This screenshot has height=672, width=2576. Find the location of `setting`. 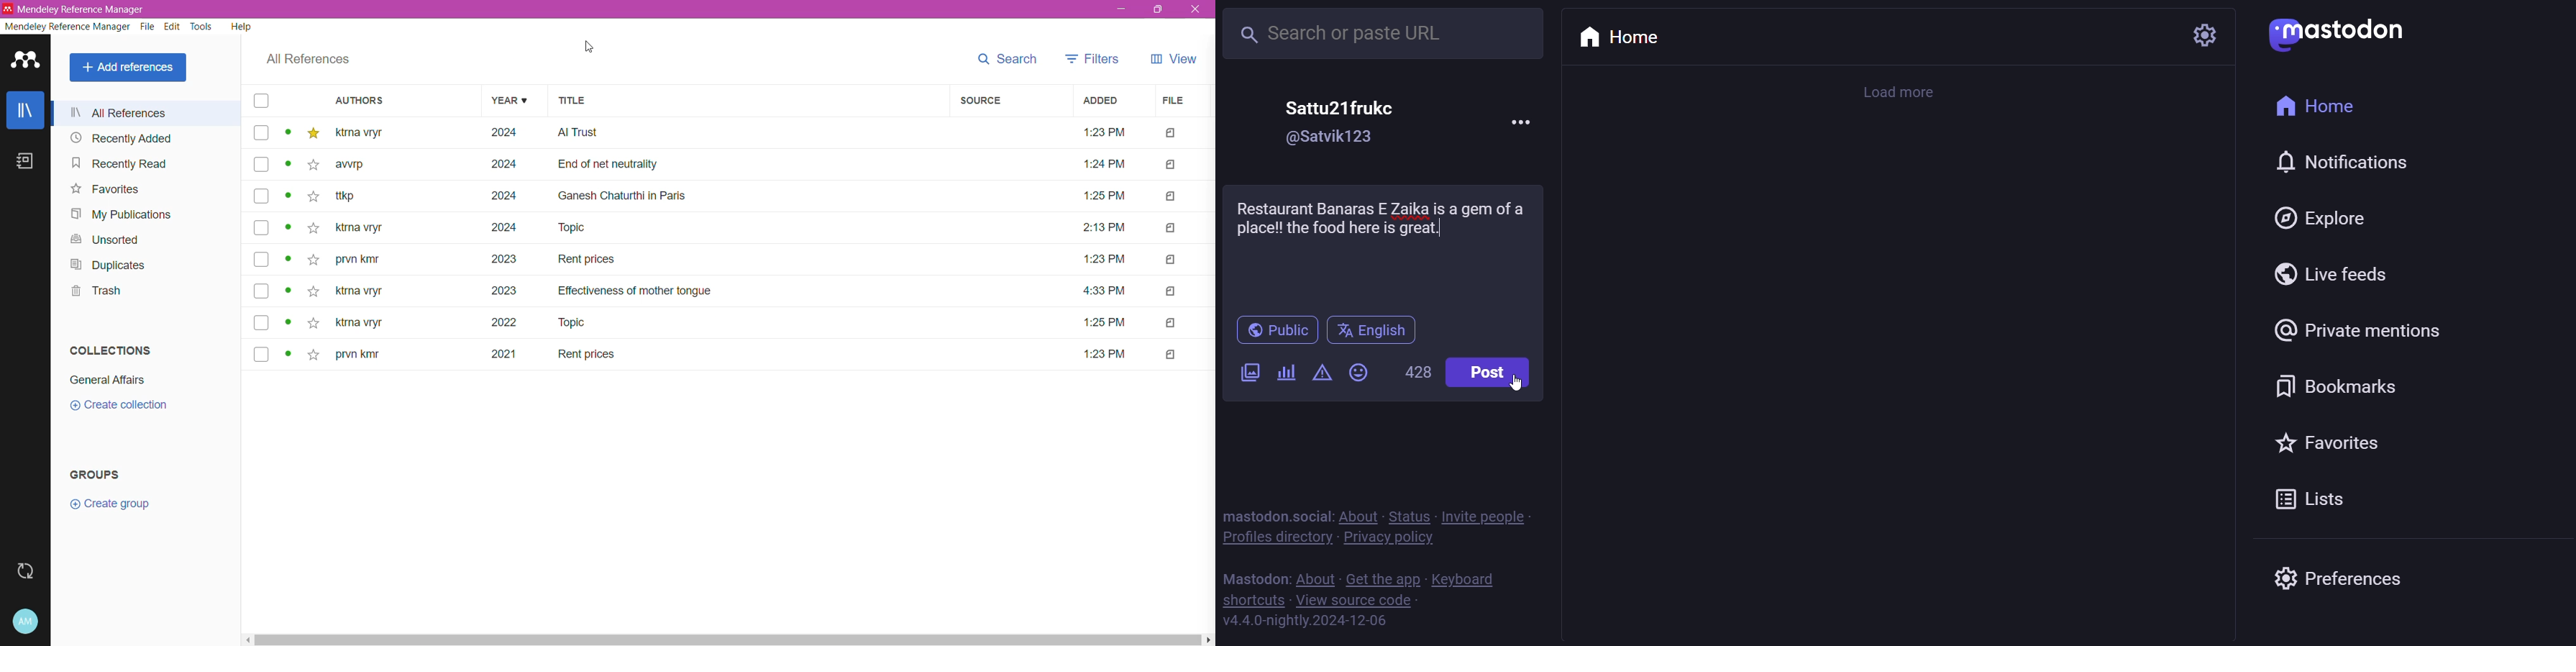

setting is located at coordinates (2190, 37).